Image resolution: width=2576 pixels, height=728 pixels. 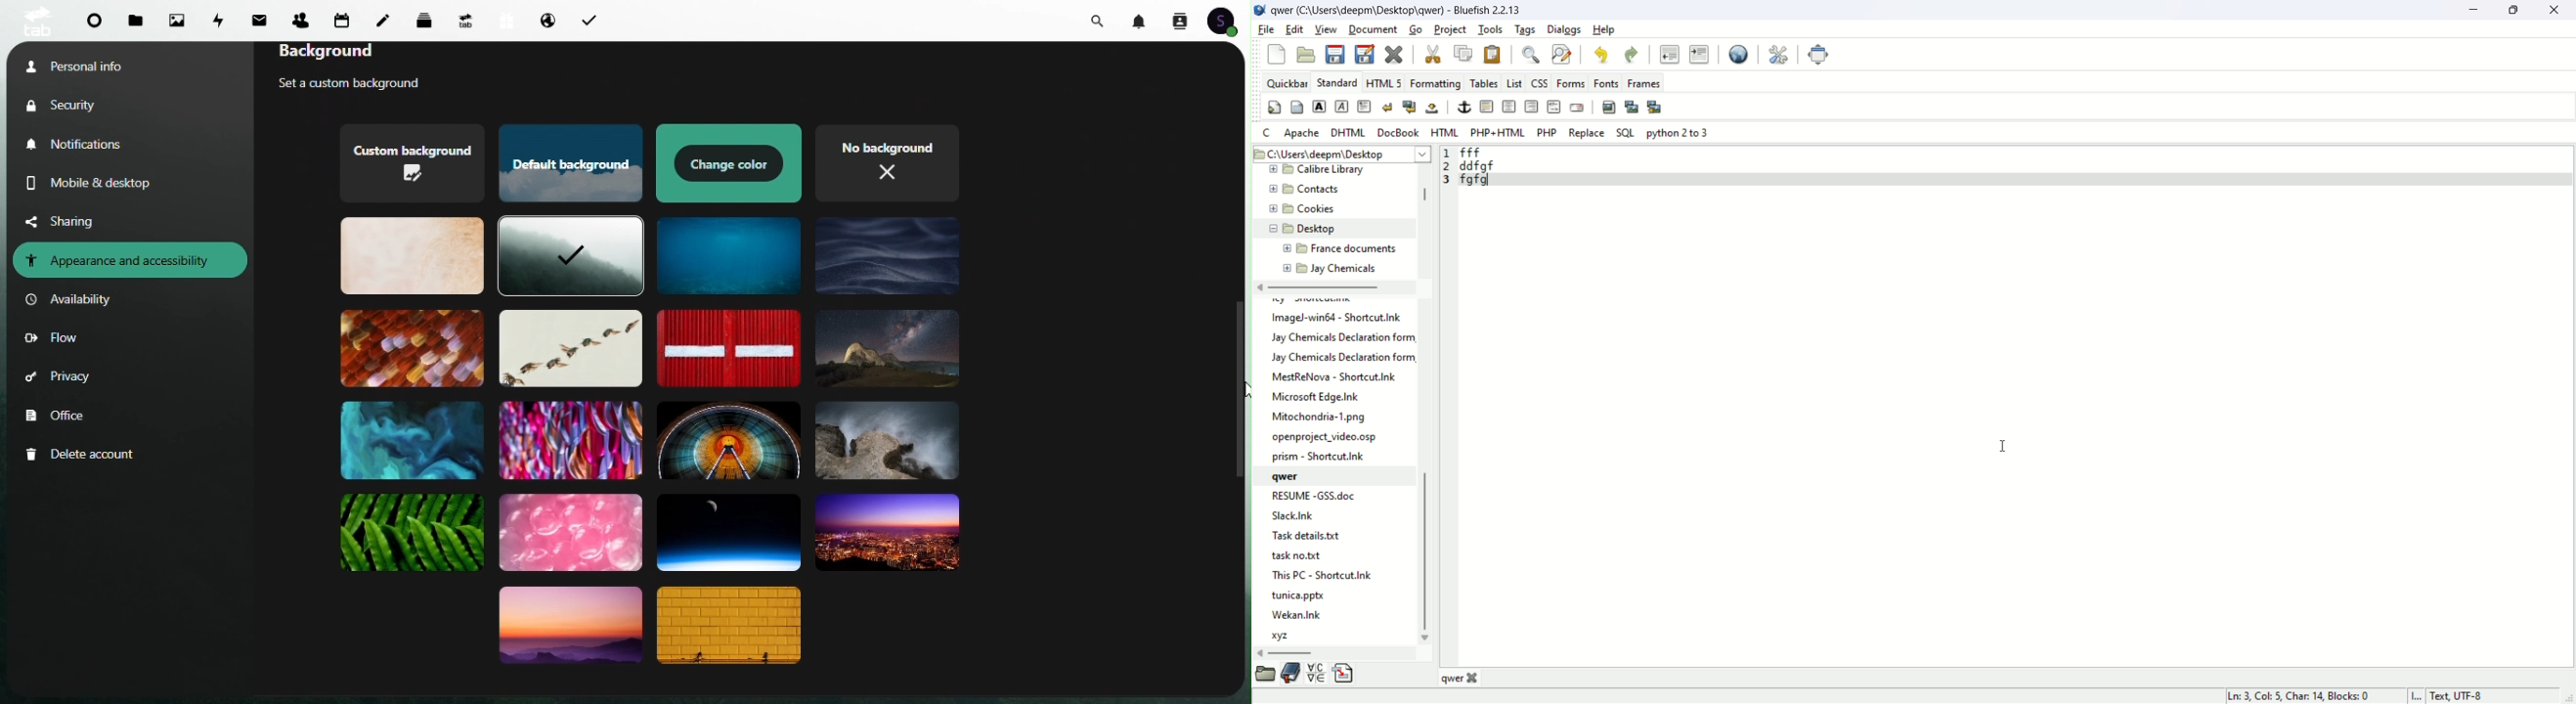 I want to click on edit preferences, so click(x=1779, y=54).